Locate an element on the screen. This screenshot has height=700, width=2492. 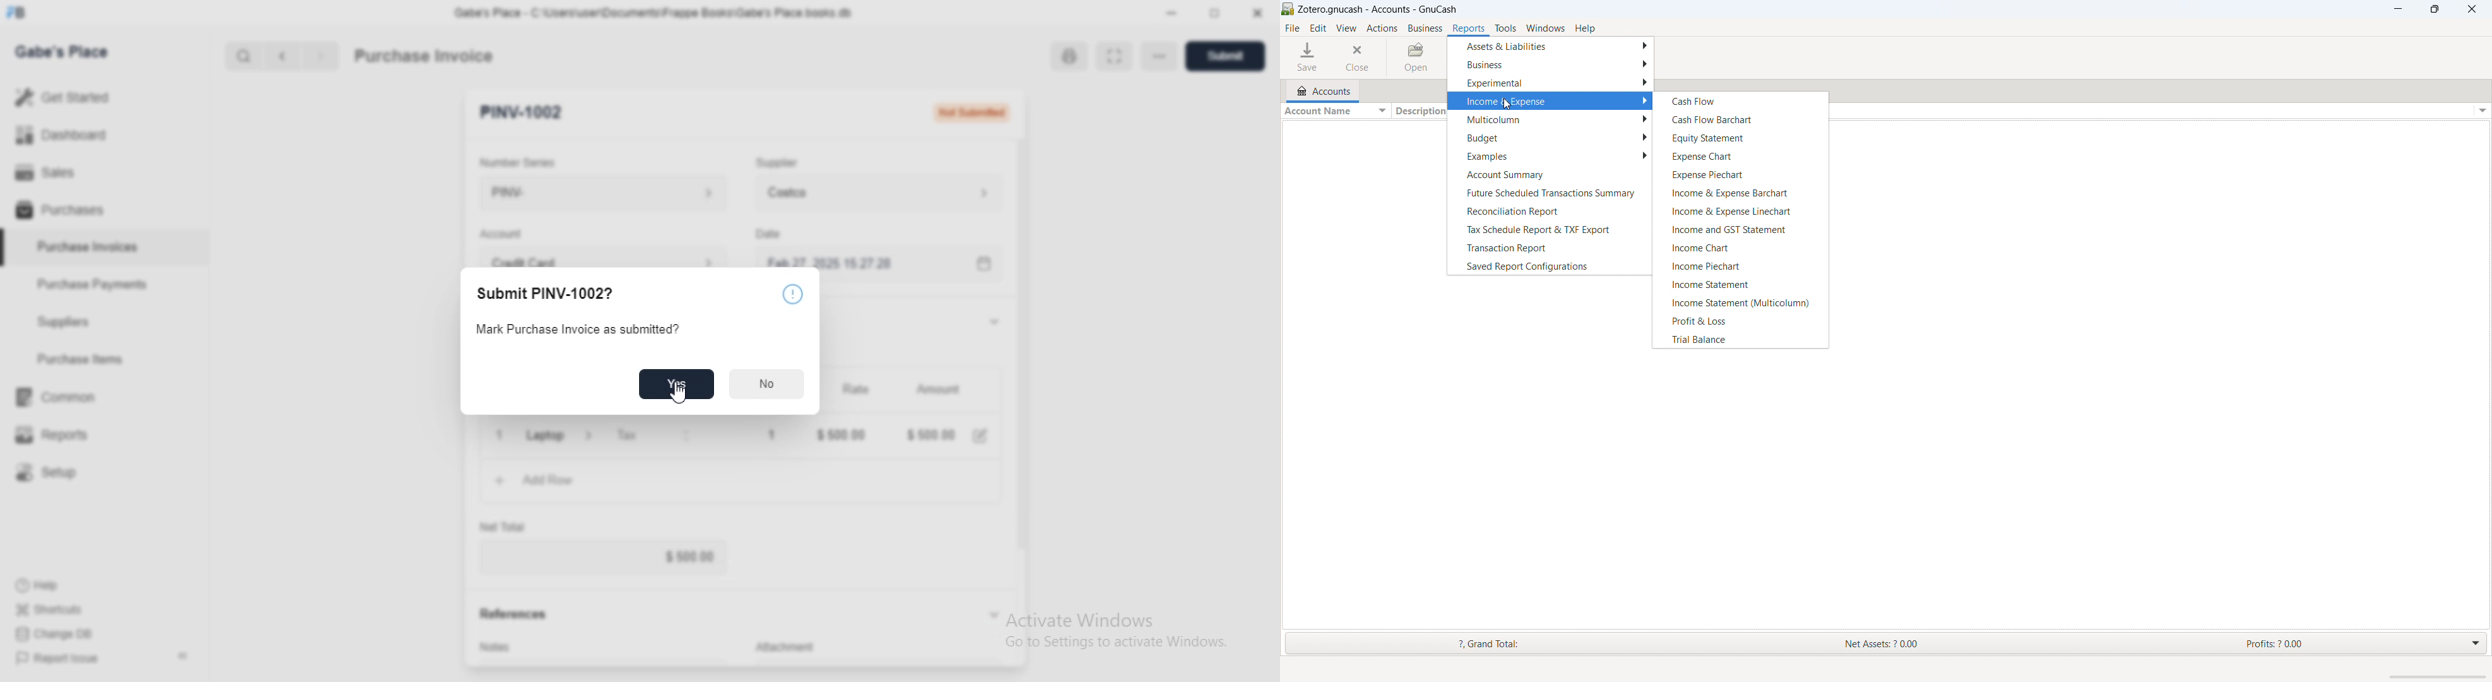
Activate Windows Go to Settings to activate Windows. is located at coordinates (1117, 630).